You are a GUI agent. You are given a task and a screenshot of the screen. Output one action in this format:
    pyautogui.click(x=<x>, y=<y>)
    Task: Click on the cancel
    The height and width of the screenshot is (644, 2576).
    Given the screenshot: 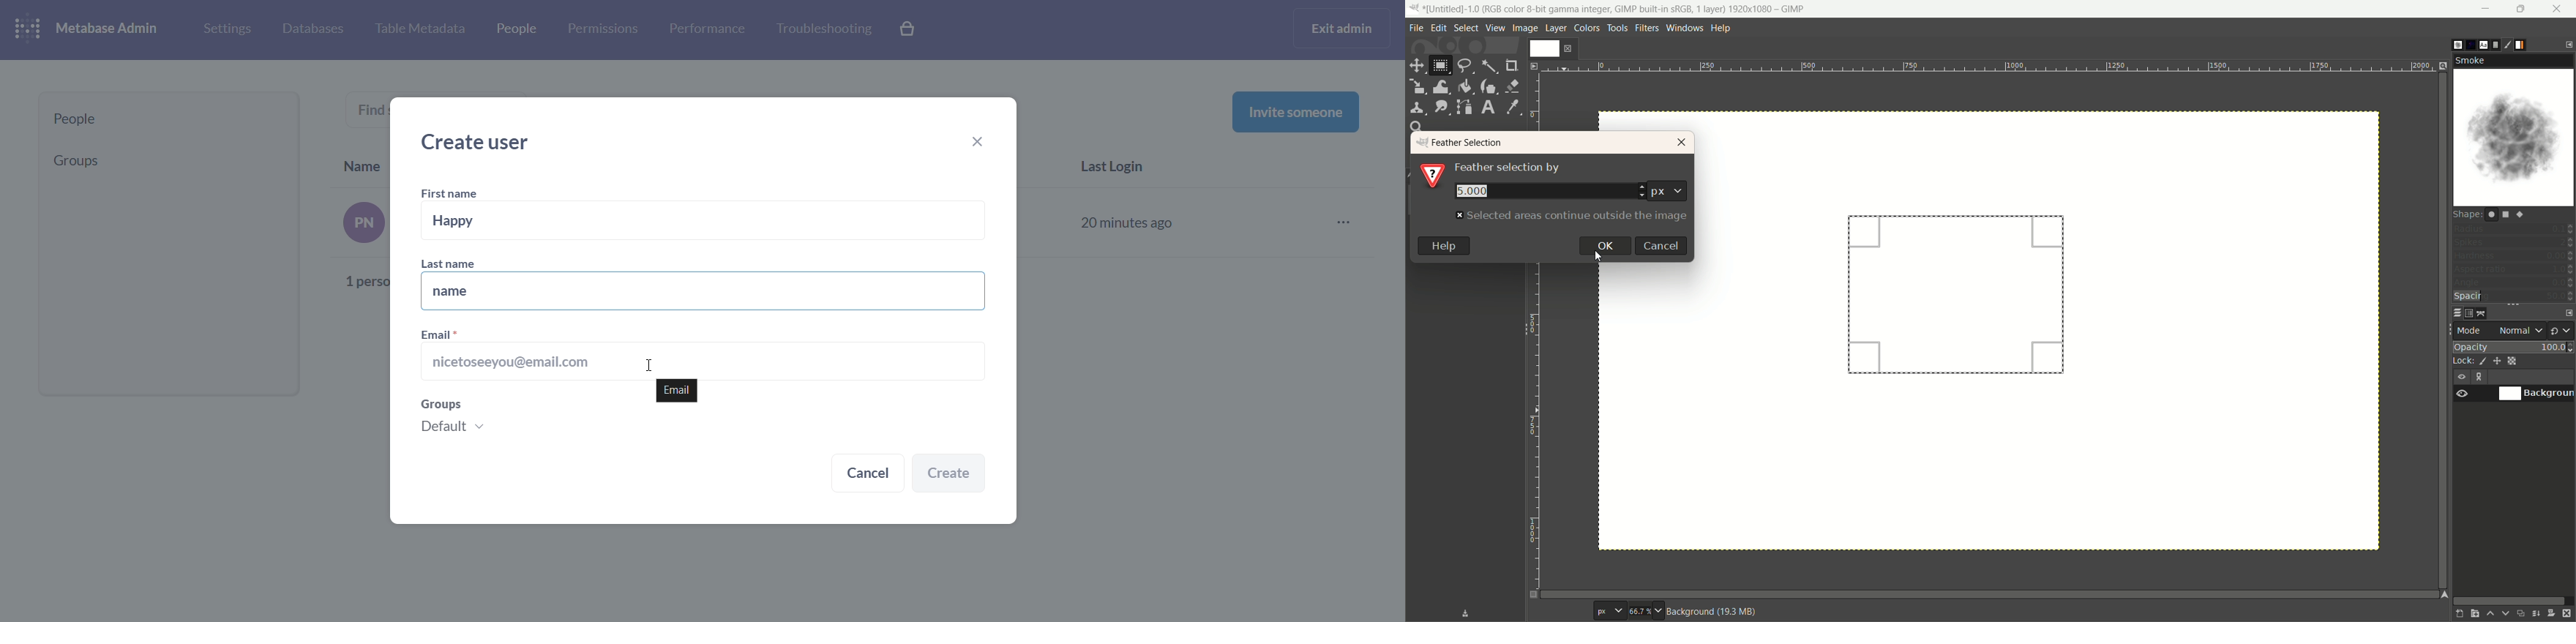 What is the action you would take?
    pyautogui.click(x=868, y=475)
    